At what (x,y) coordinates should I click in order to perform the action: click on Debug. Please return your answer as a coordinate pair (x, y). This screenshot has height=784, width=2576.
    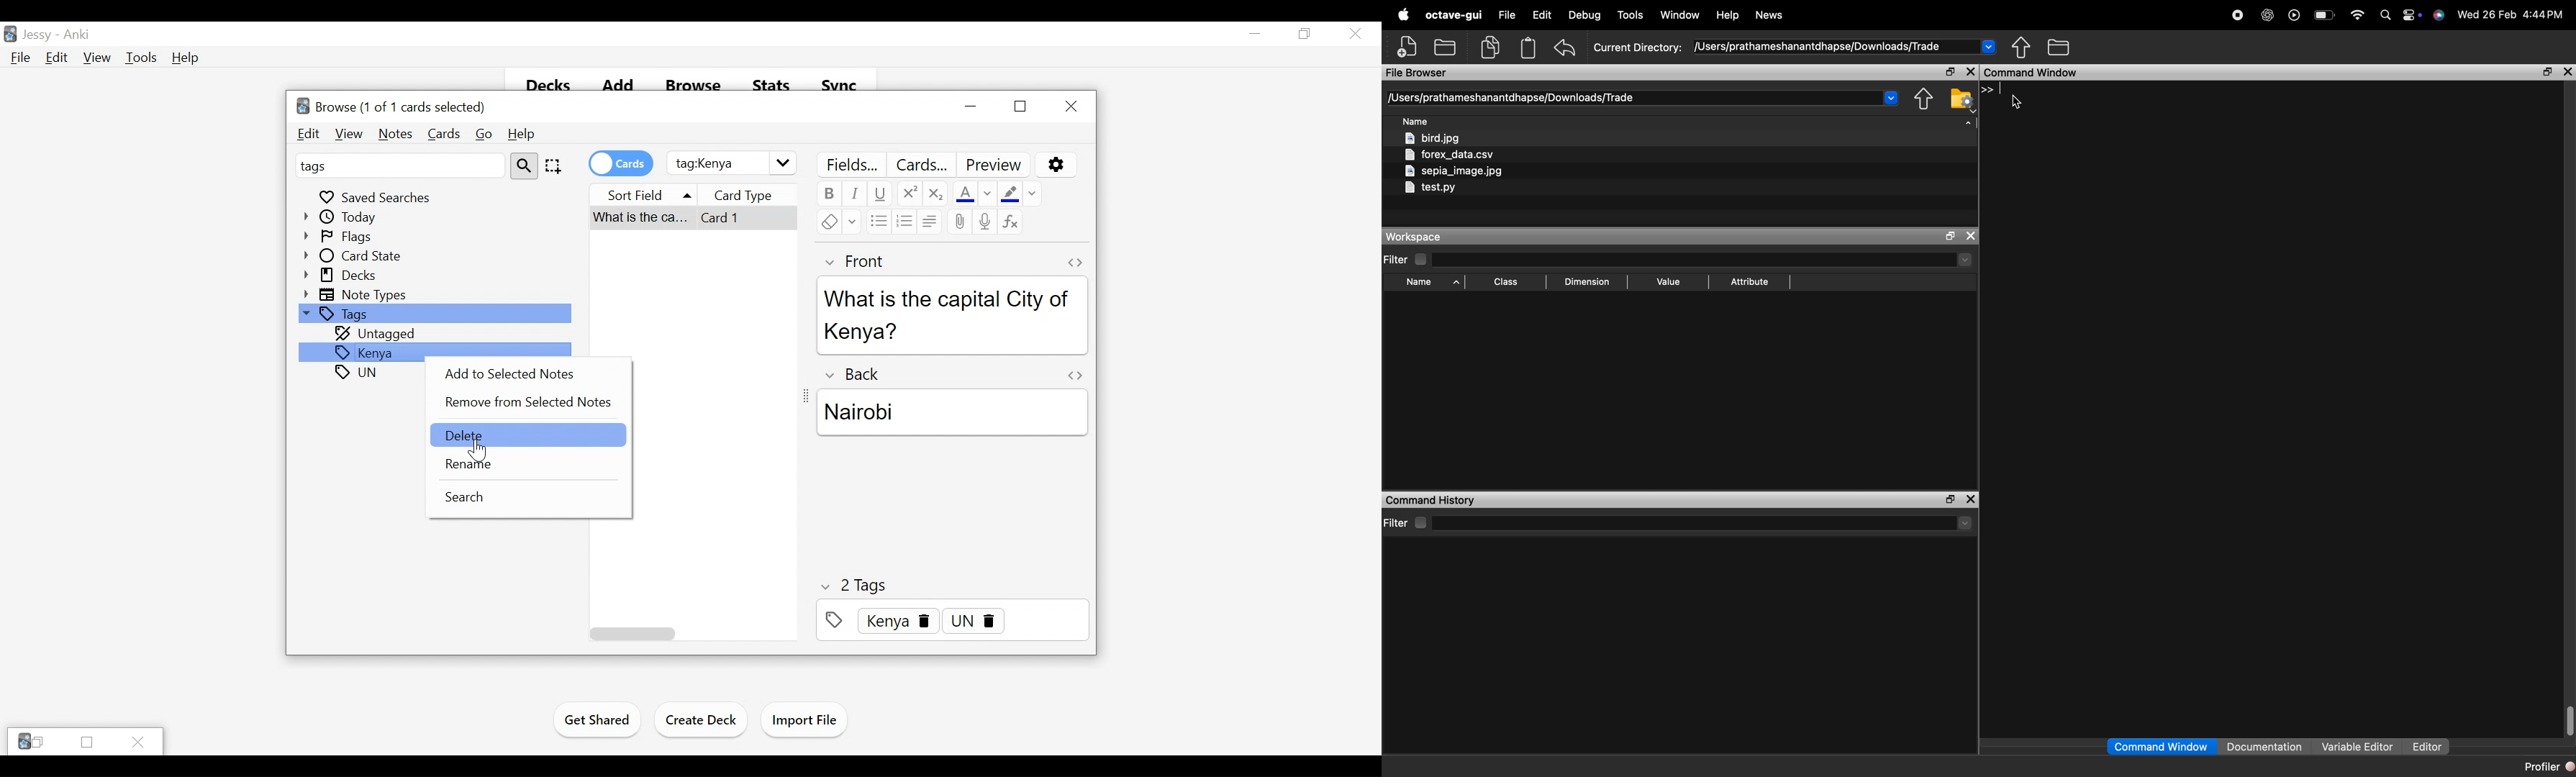
    Looking at the image, I should click on (1585, 15).